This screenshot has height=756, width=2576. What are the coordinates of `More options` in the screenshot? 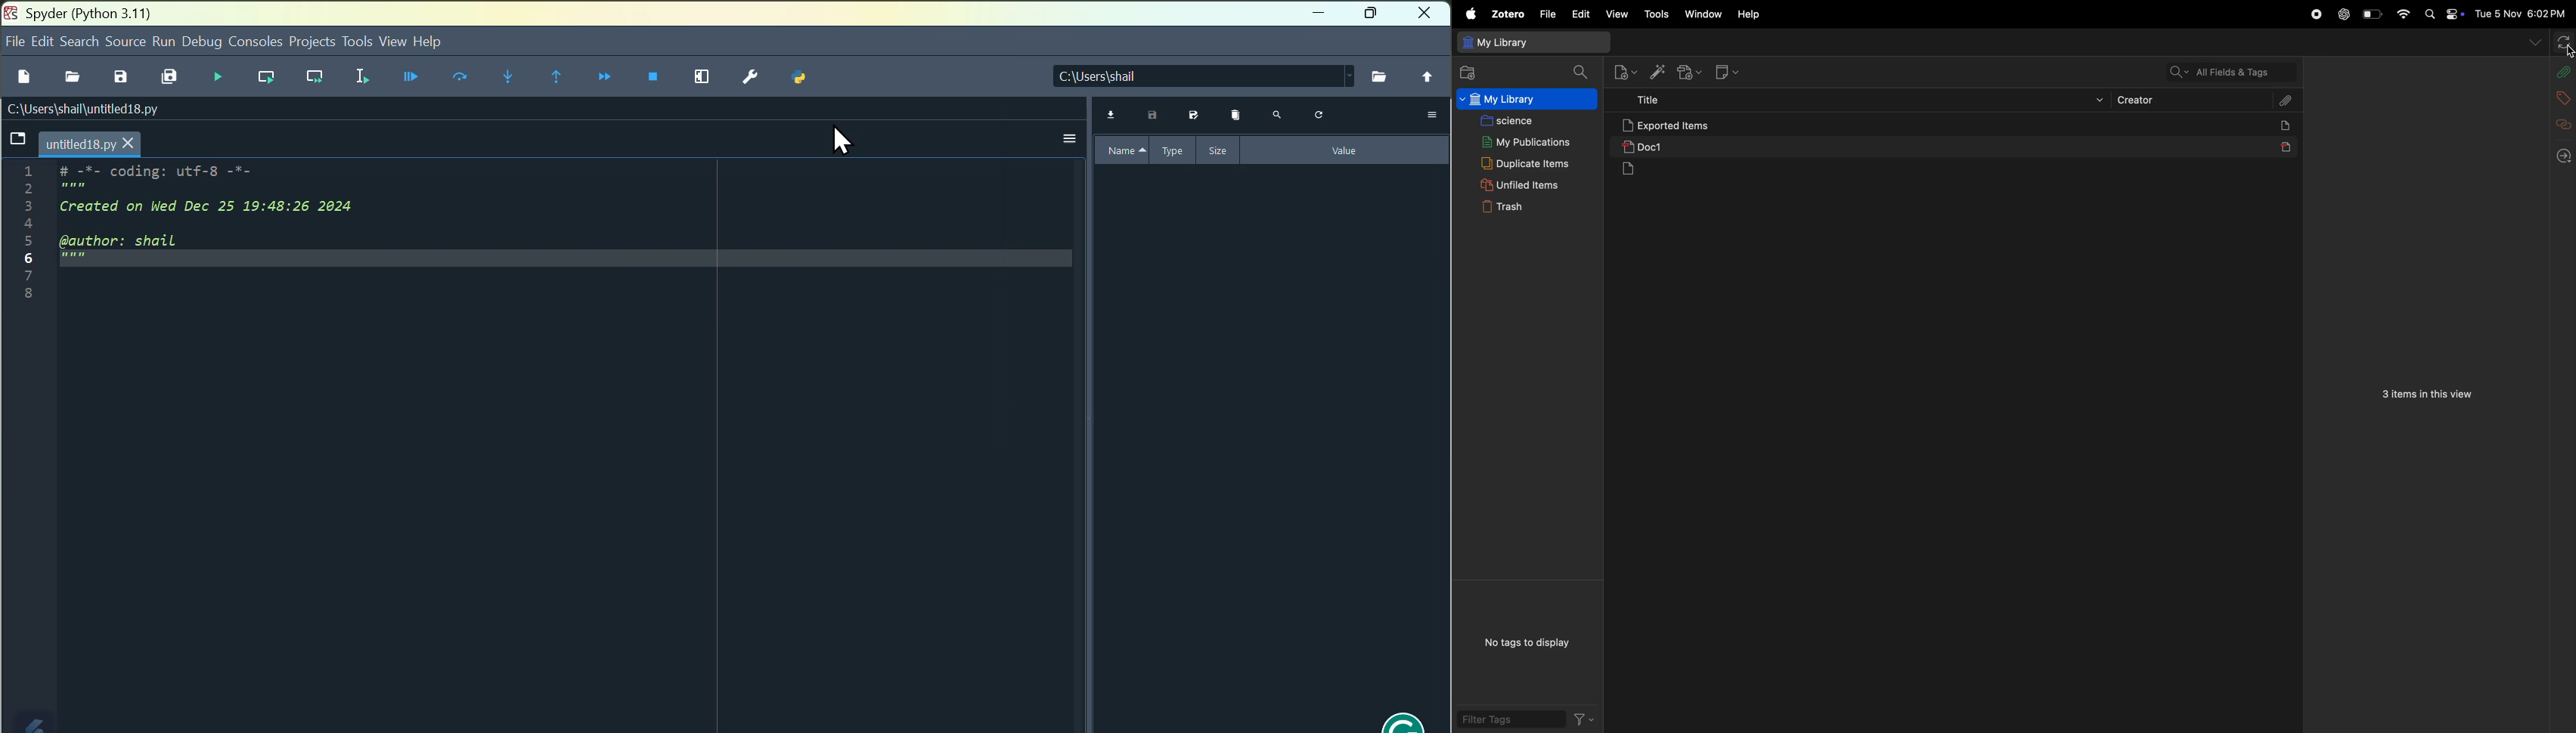 It's located at (1430, 115).